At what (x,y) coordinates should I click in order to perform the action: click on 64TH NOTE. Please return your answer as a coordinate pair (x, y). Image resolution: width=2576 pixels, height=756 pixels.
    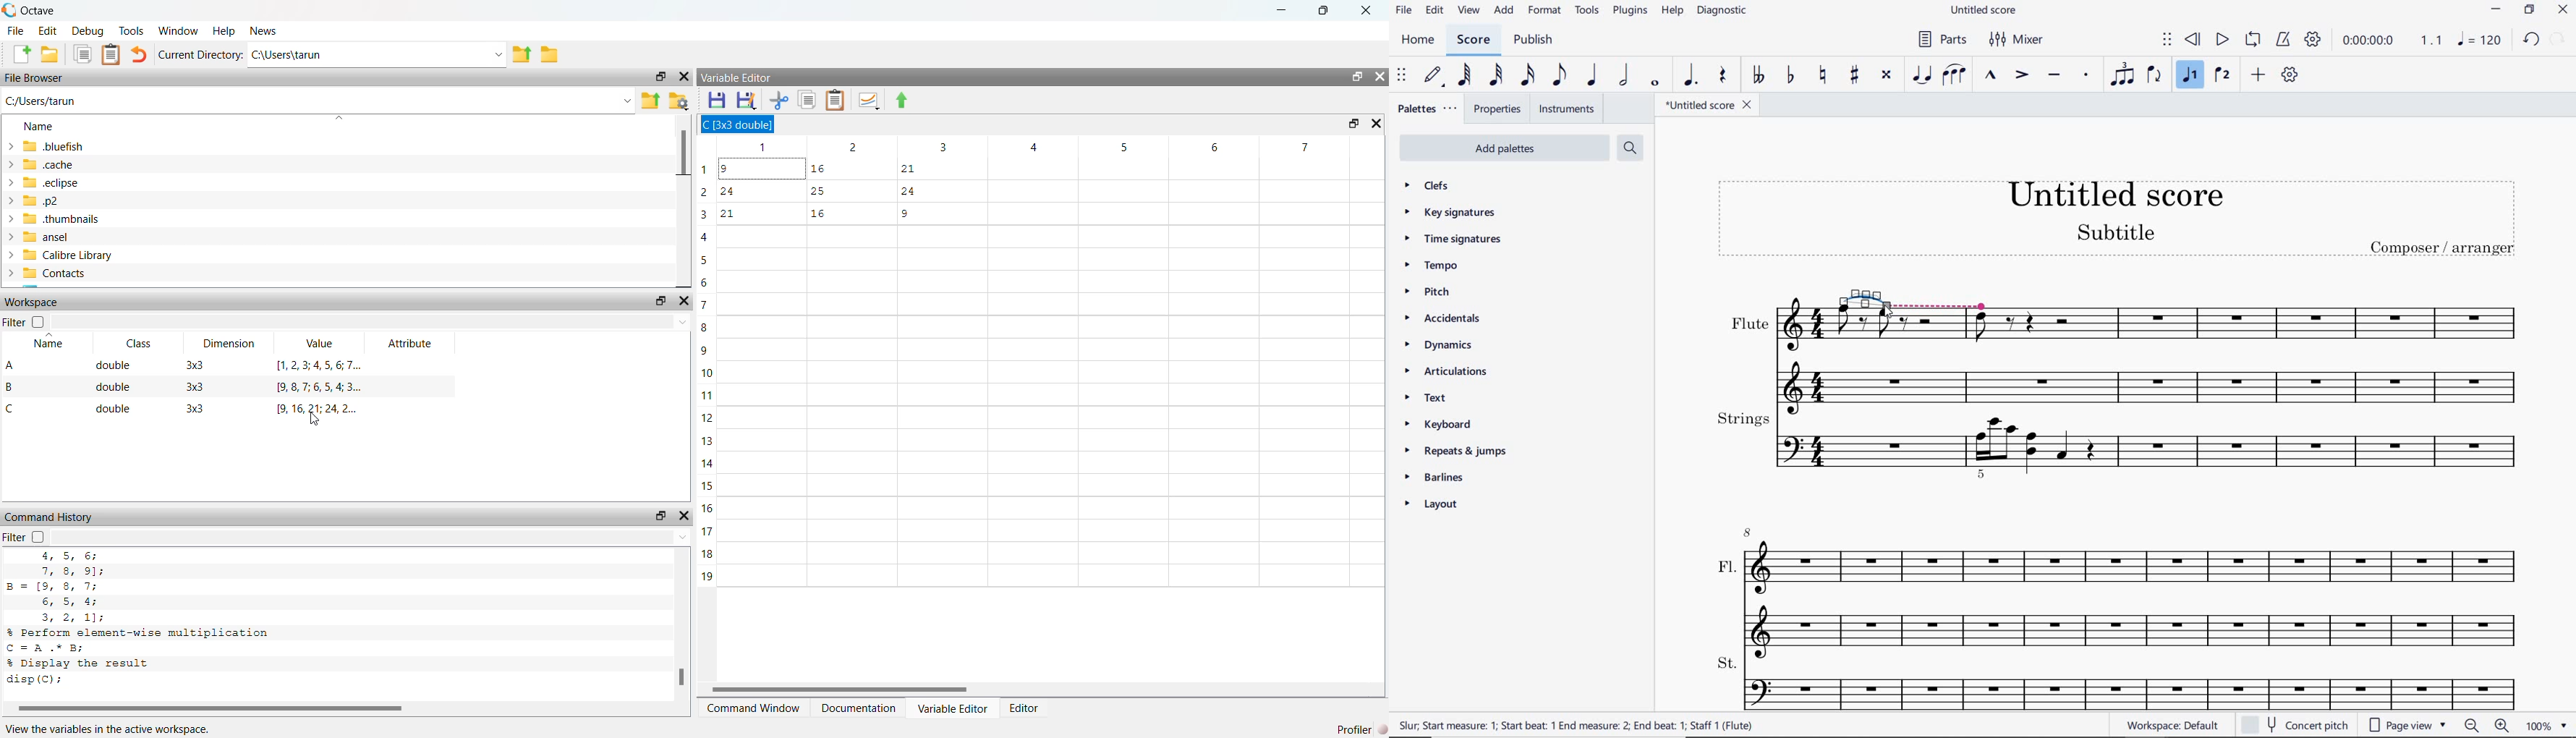
    Looking at the image, I should click on (1465, 75).